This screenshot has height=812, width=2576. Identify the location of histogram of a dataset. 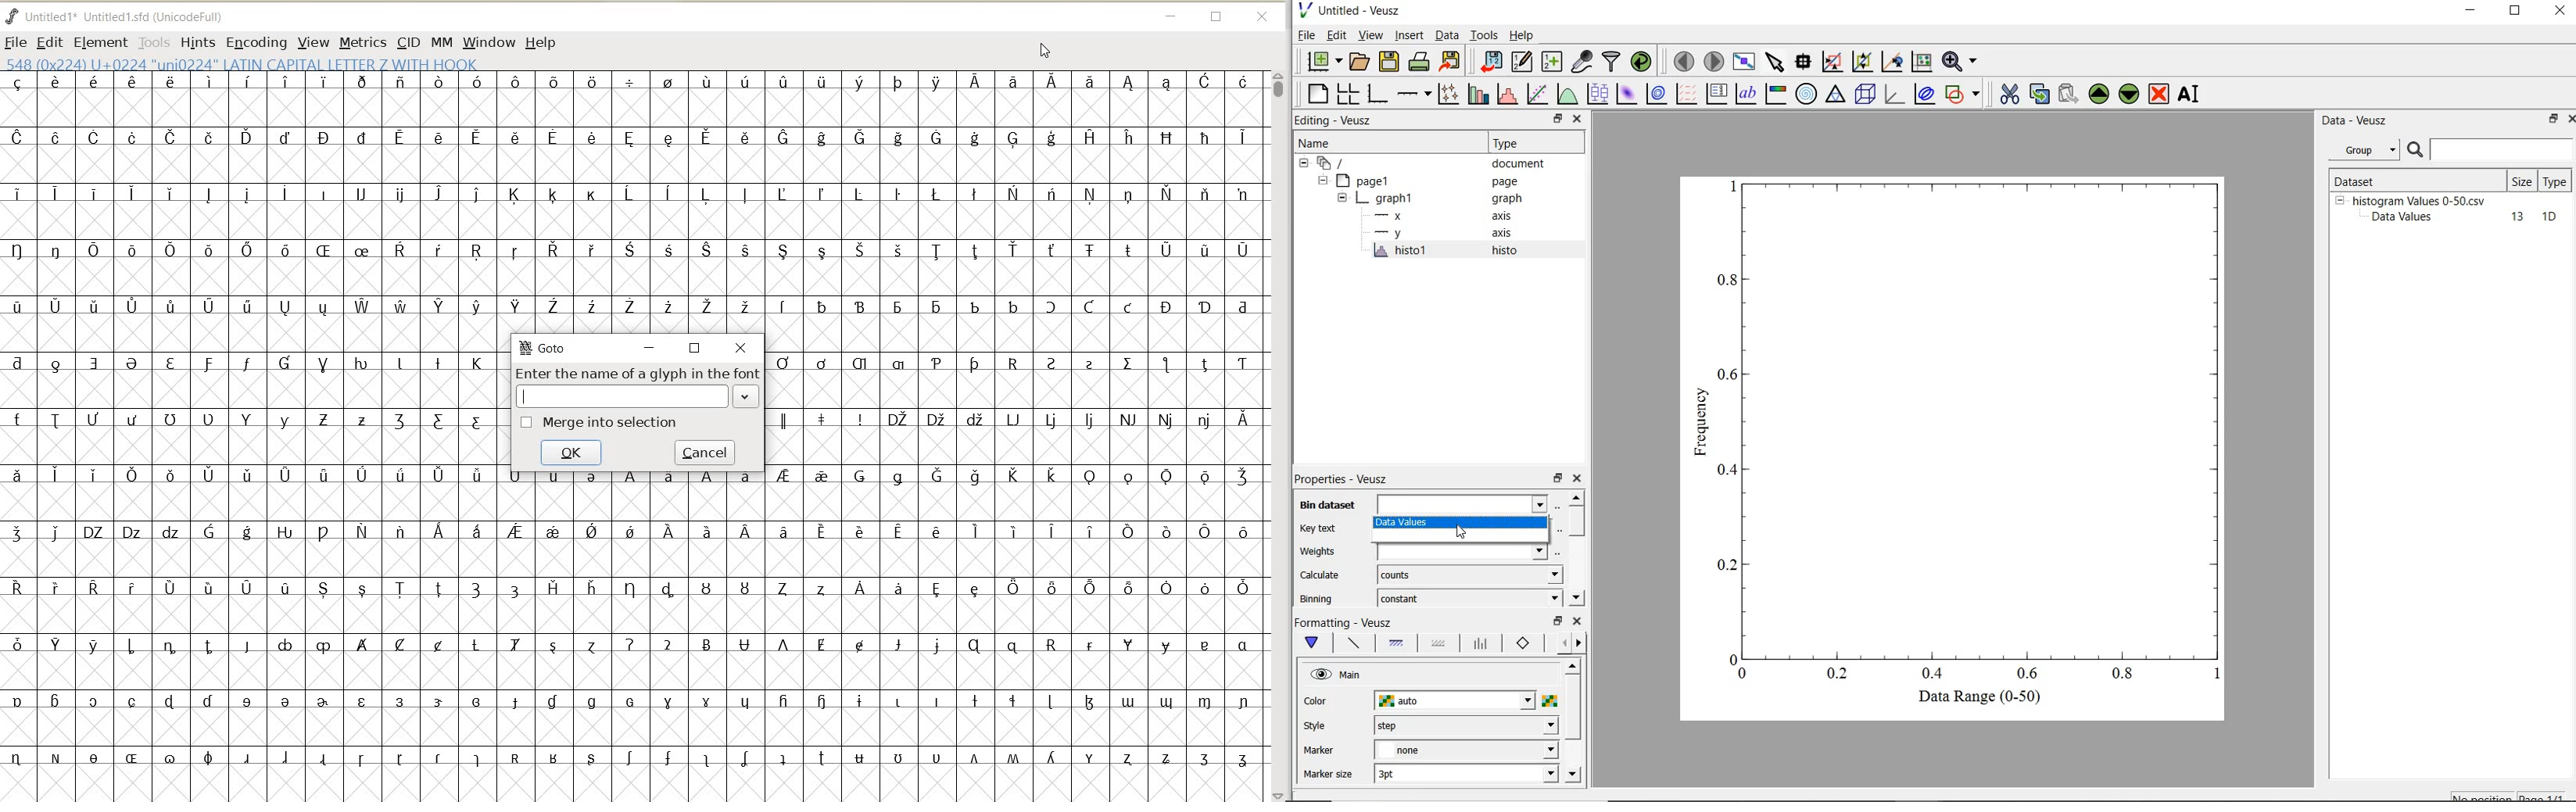
(1507, 94).